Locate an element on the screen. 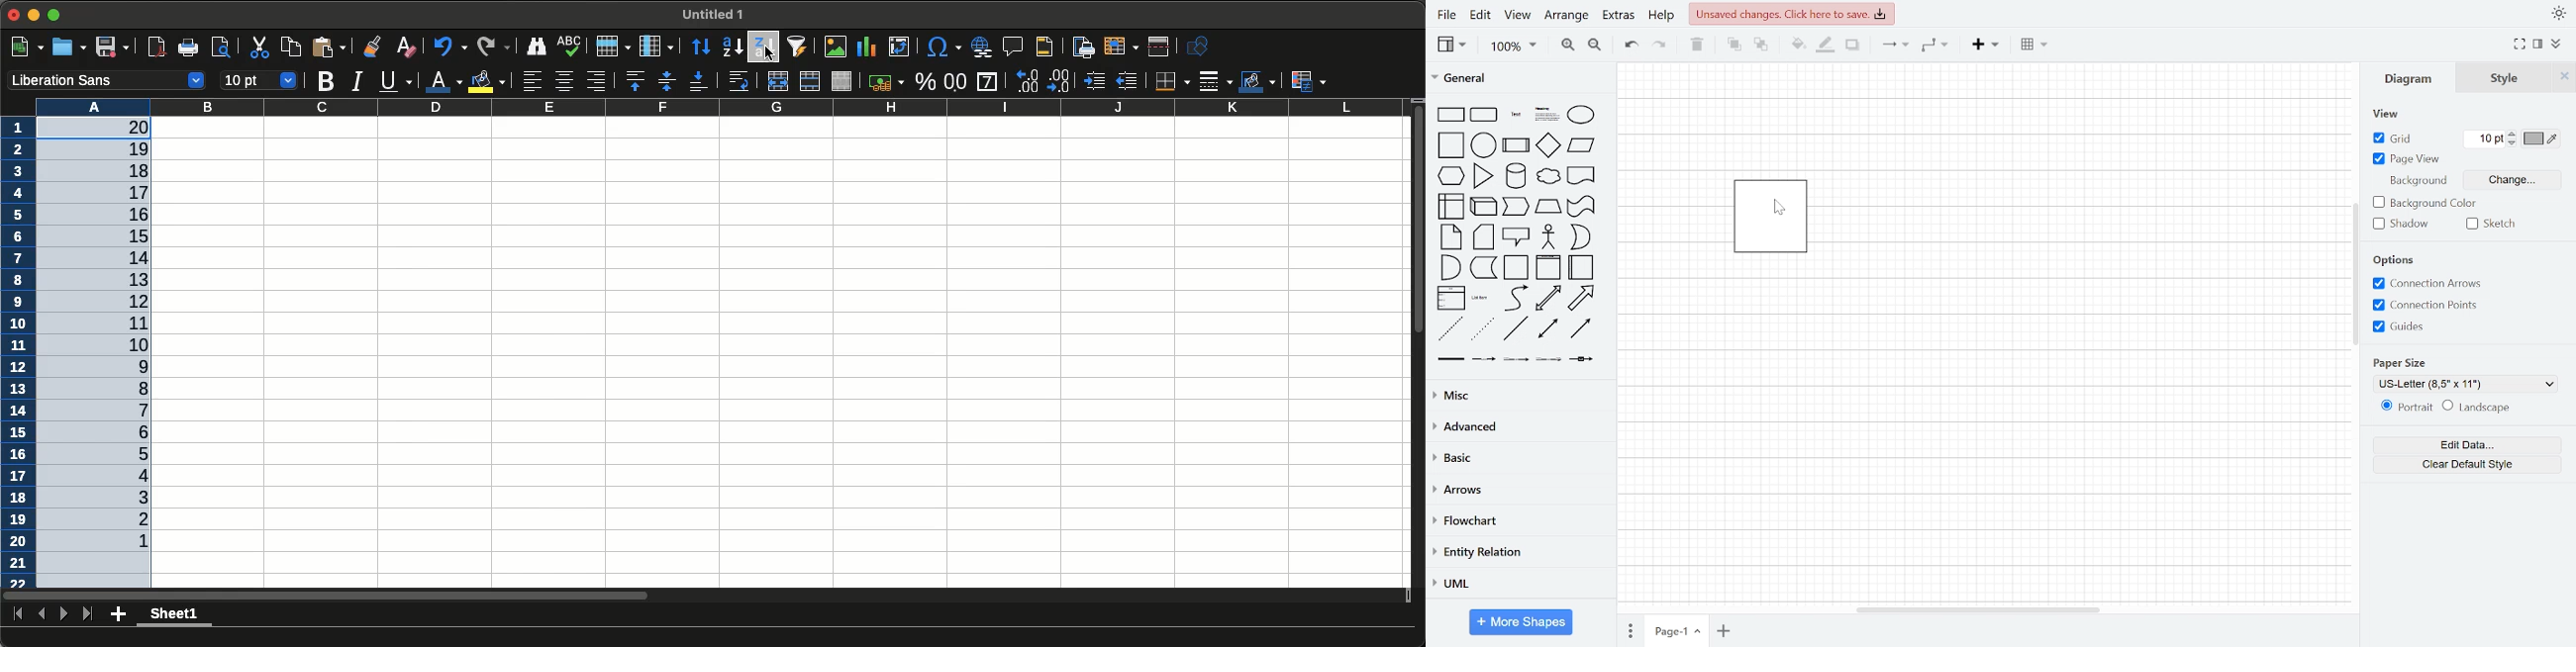 This screenshot has width=2576, height=672. bidirectional connector is located at coordinates (1549, 329).